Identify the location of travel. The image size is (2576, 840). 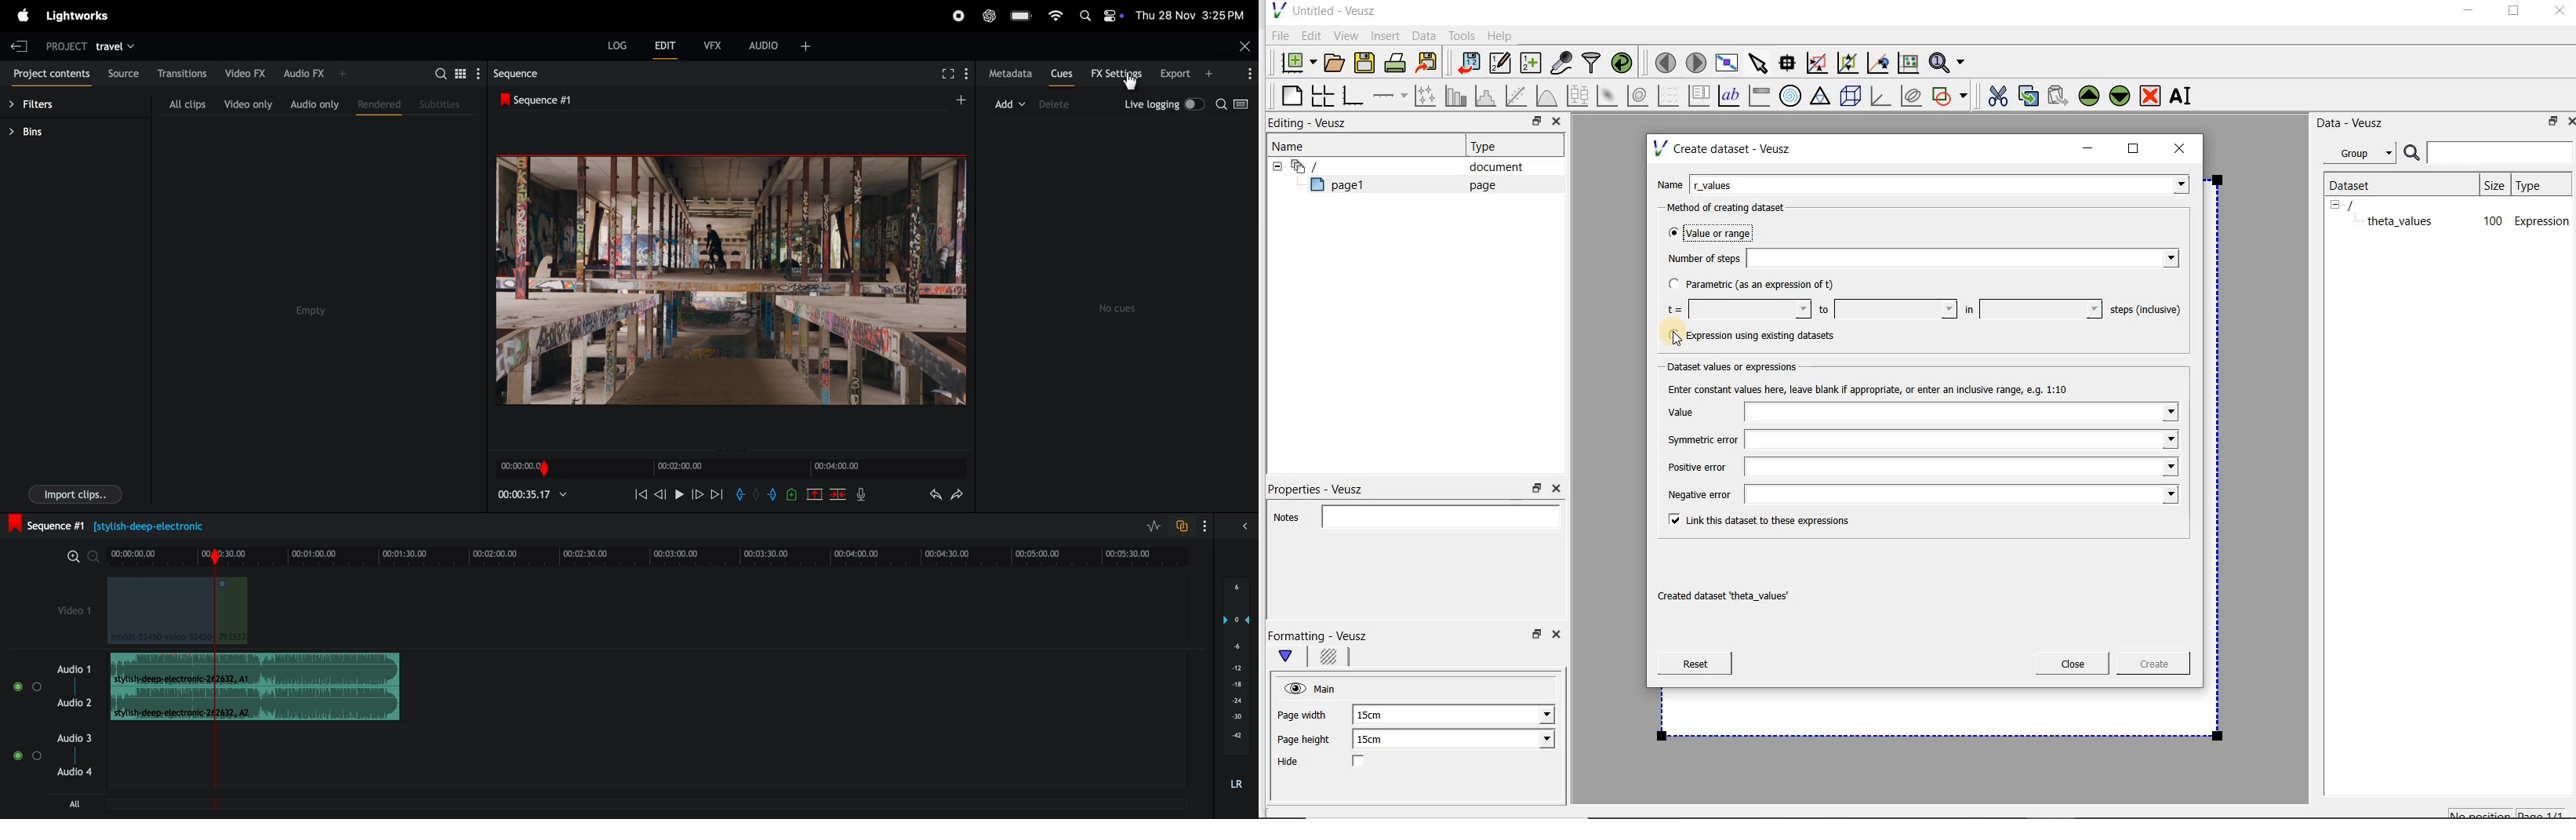
(118, 45).